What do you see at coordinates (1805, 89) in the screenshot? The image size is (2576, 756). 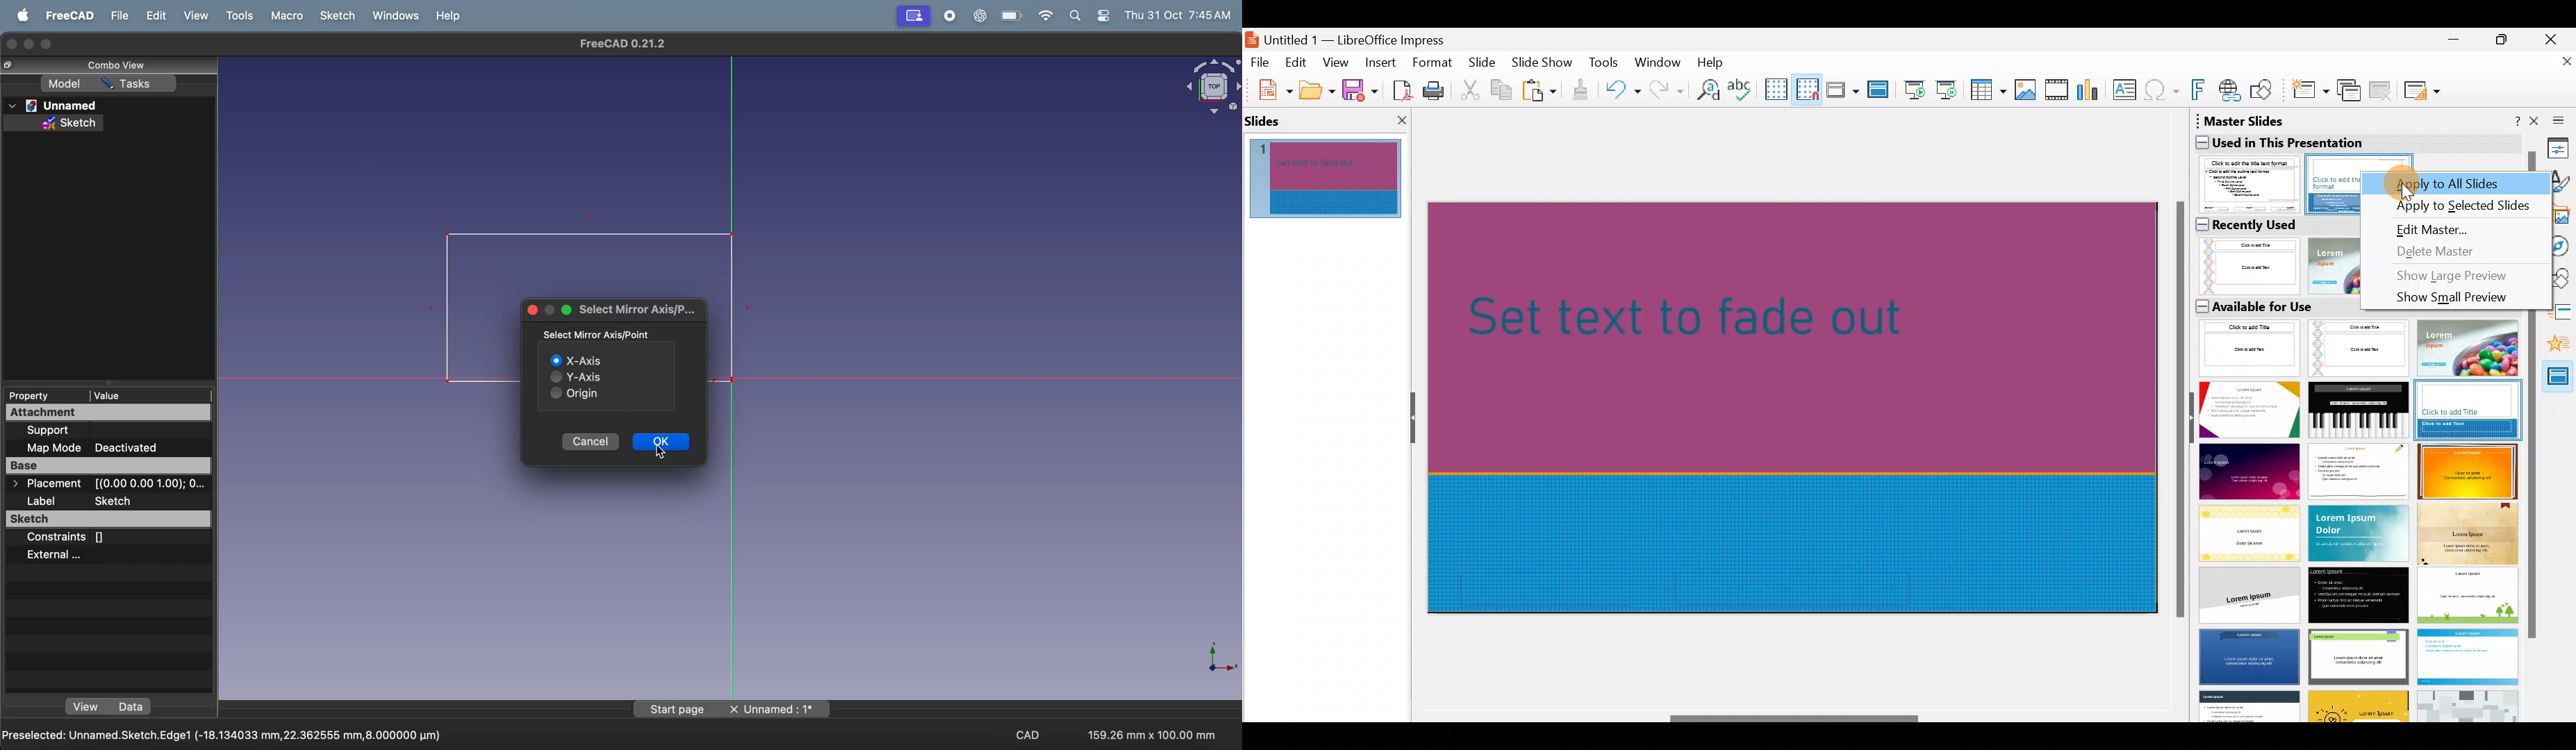 I see `Snap to grid` at bounding box center [1805, 89].